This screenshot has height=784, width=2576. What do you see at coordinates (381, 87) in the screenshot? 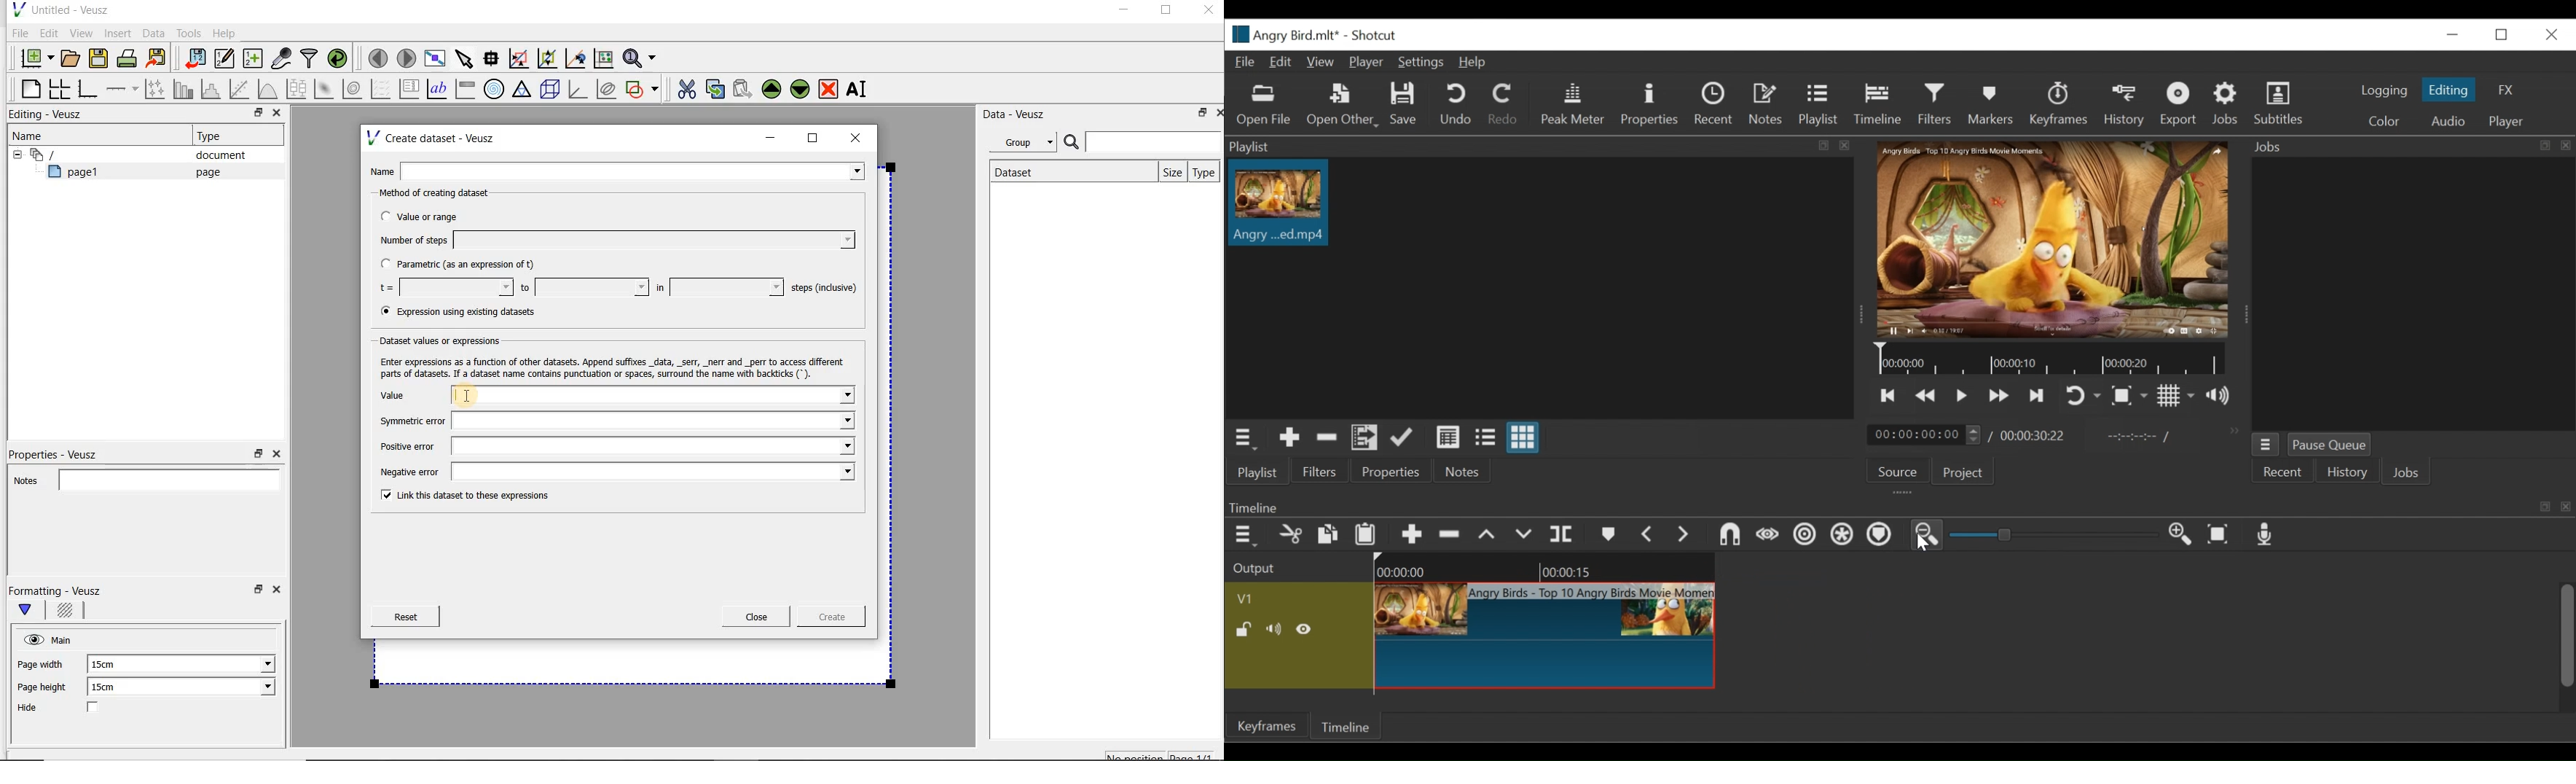
I see `plot a vector field` at bounding box center [381, 87].